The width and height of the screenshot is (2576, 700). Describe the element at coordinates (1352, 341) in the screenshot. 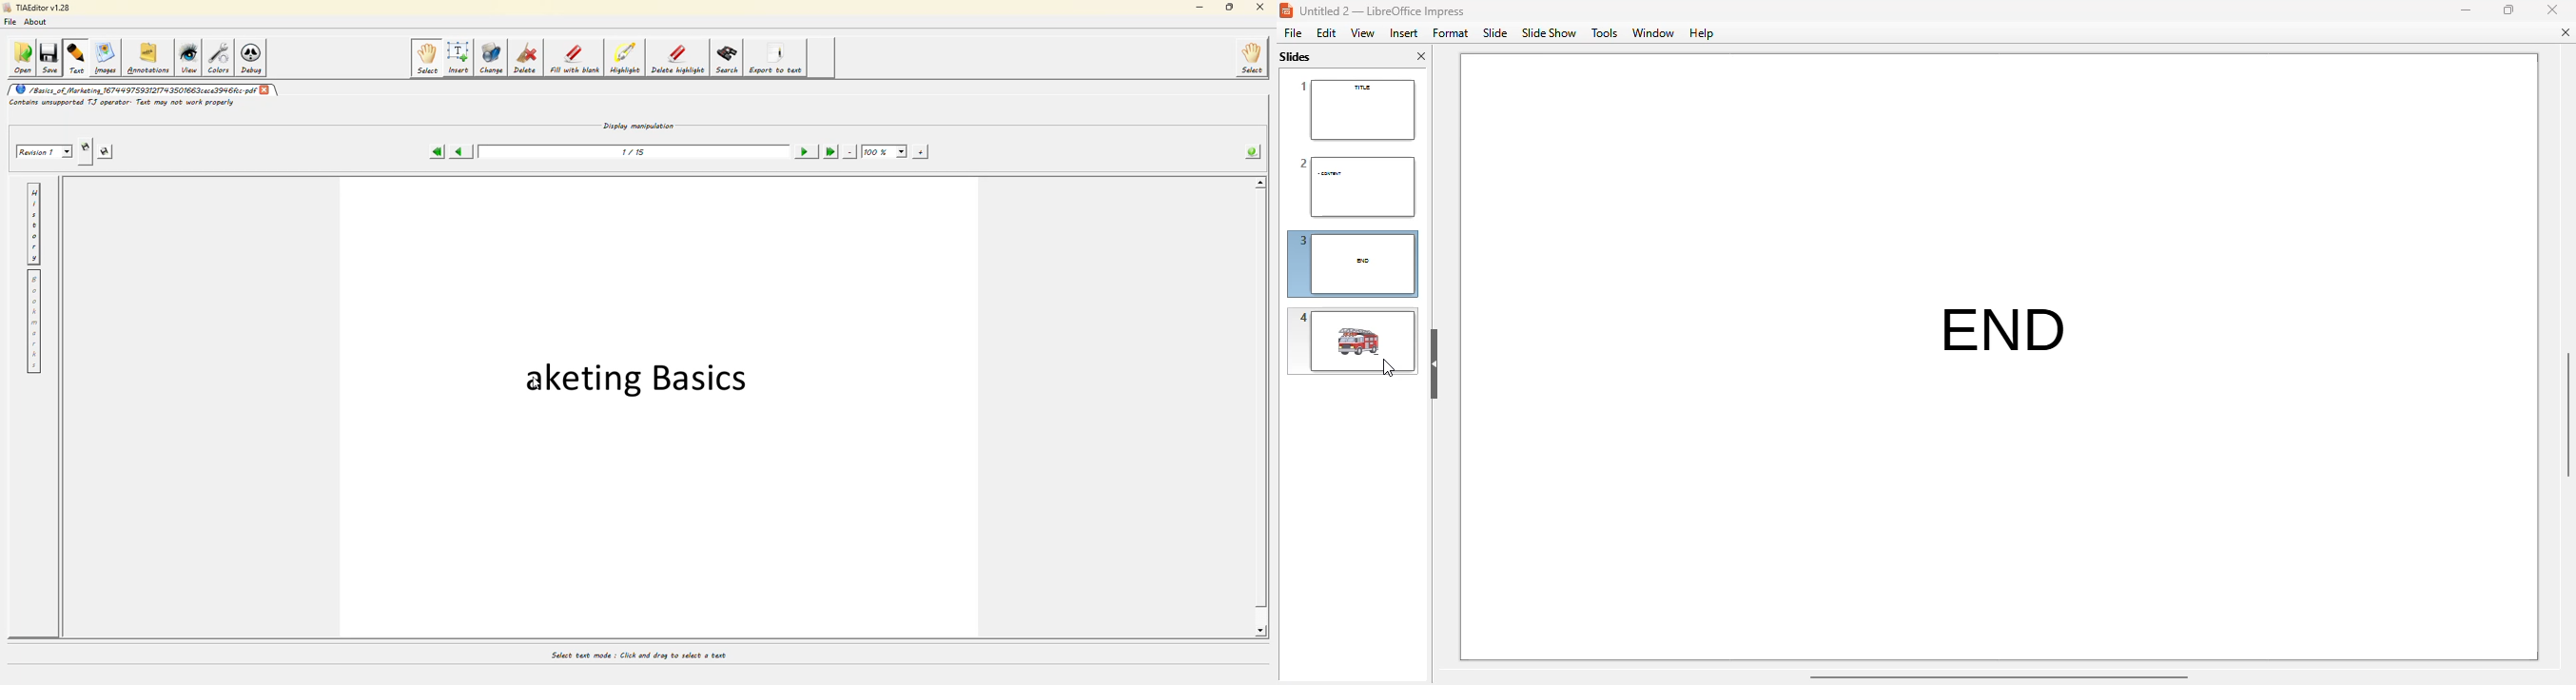

I see `slide 4` at that location.